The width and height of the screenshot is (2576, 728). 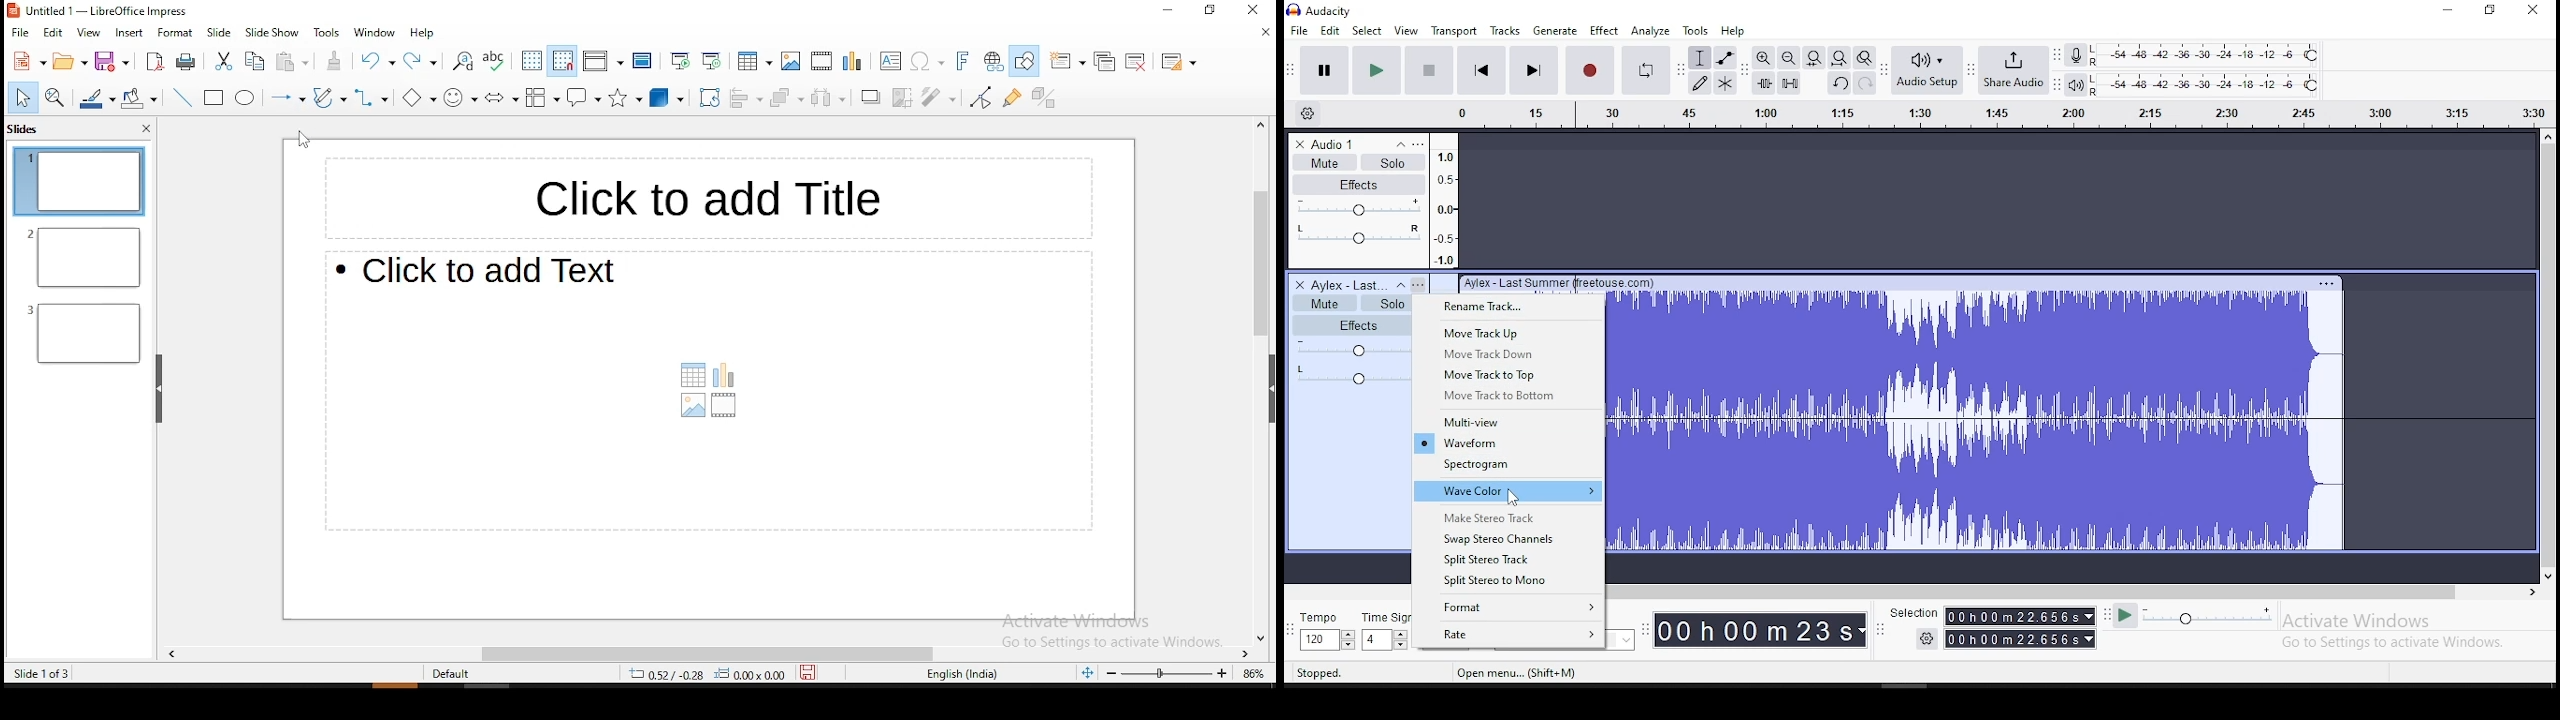 What do you see at coordinates (668, 97) in the screenshot?
I see `3D shapes` at bounding box center [668, 97].